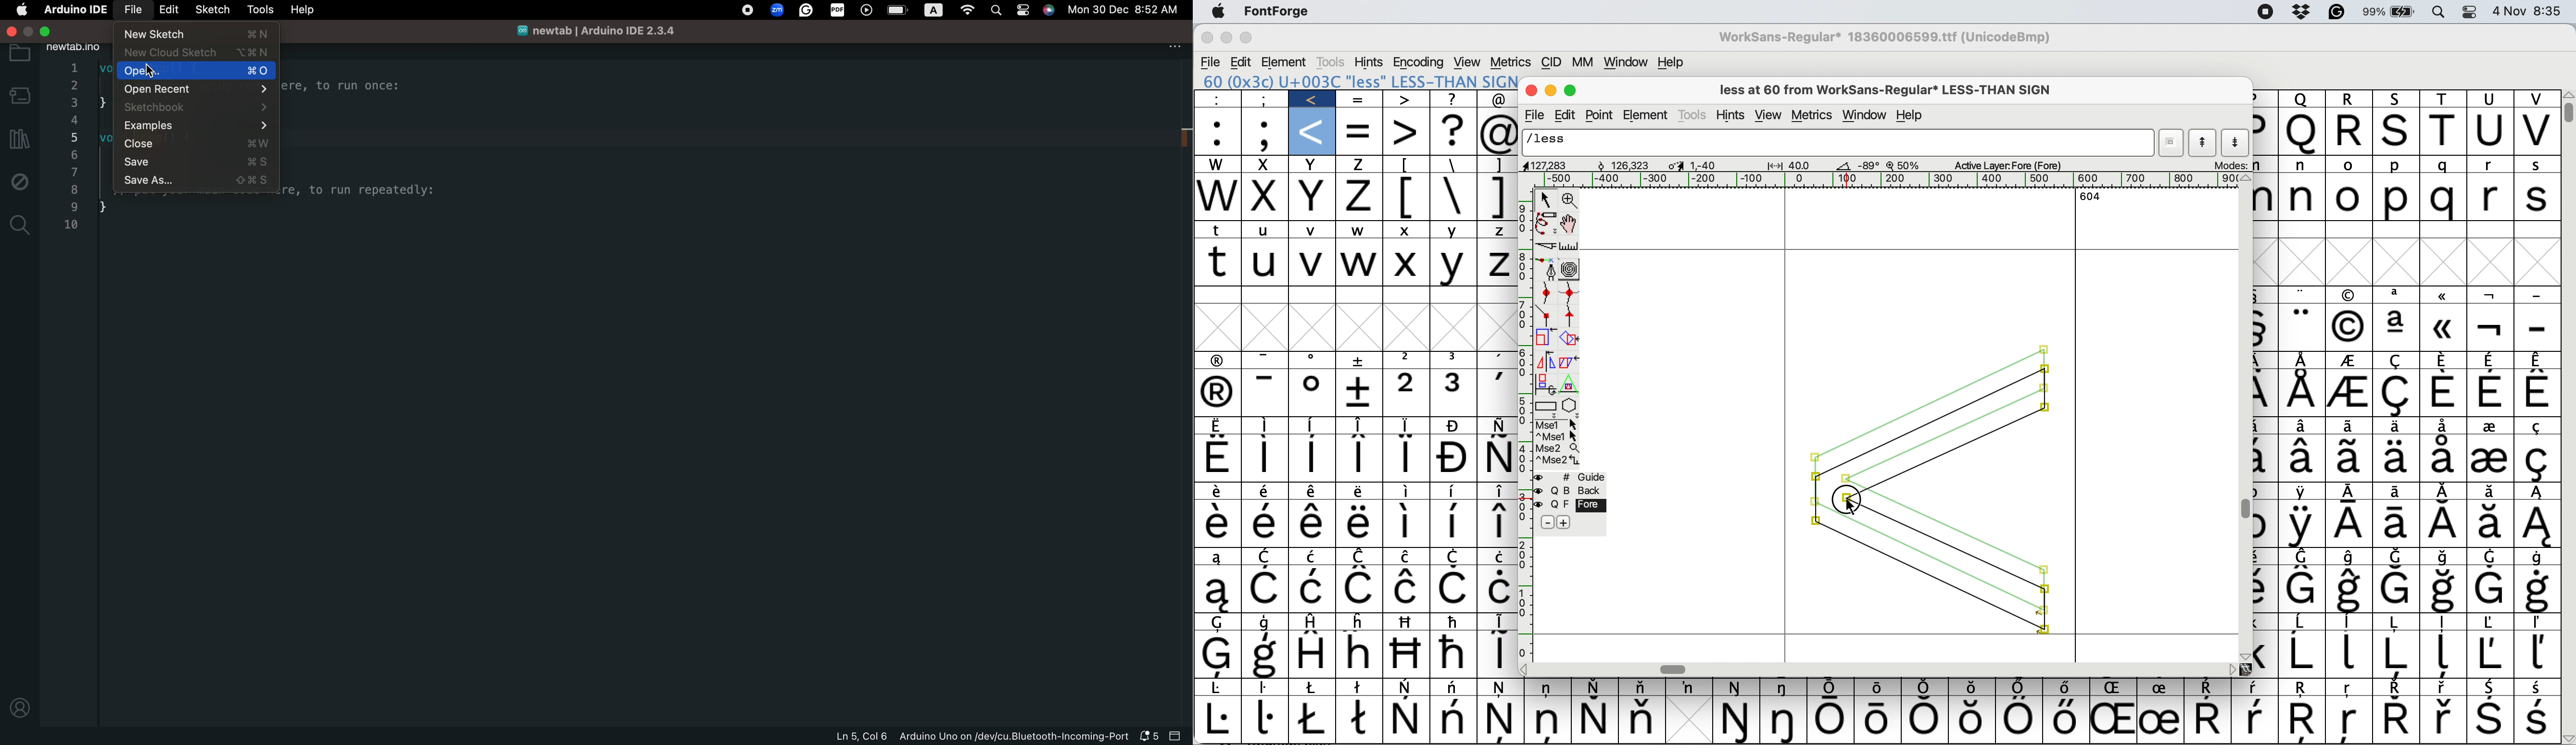 This screenshot has width=2576, height=756. I want to click on Symbol, so click(1220, 655).